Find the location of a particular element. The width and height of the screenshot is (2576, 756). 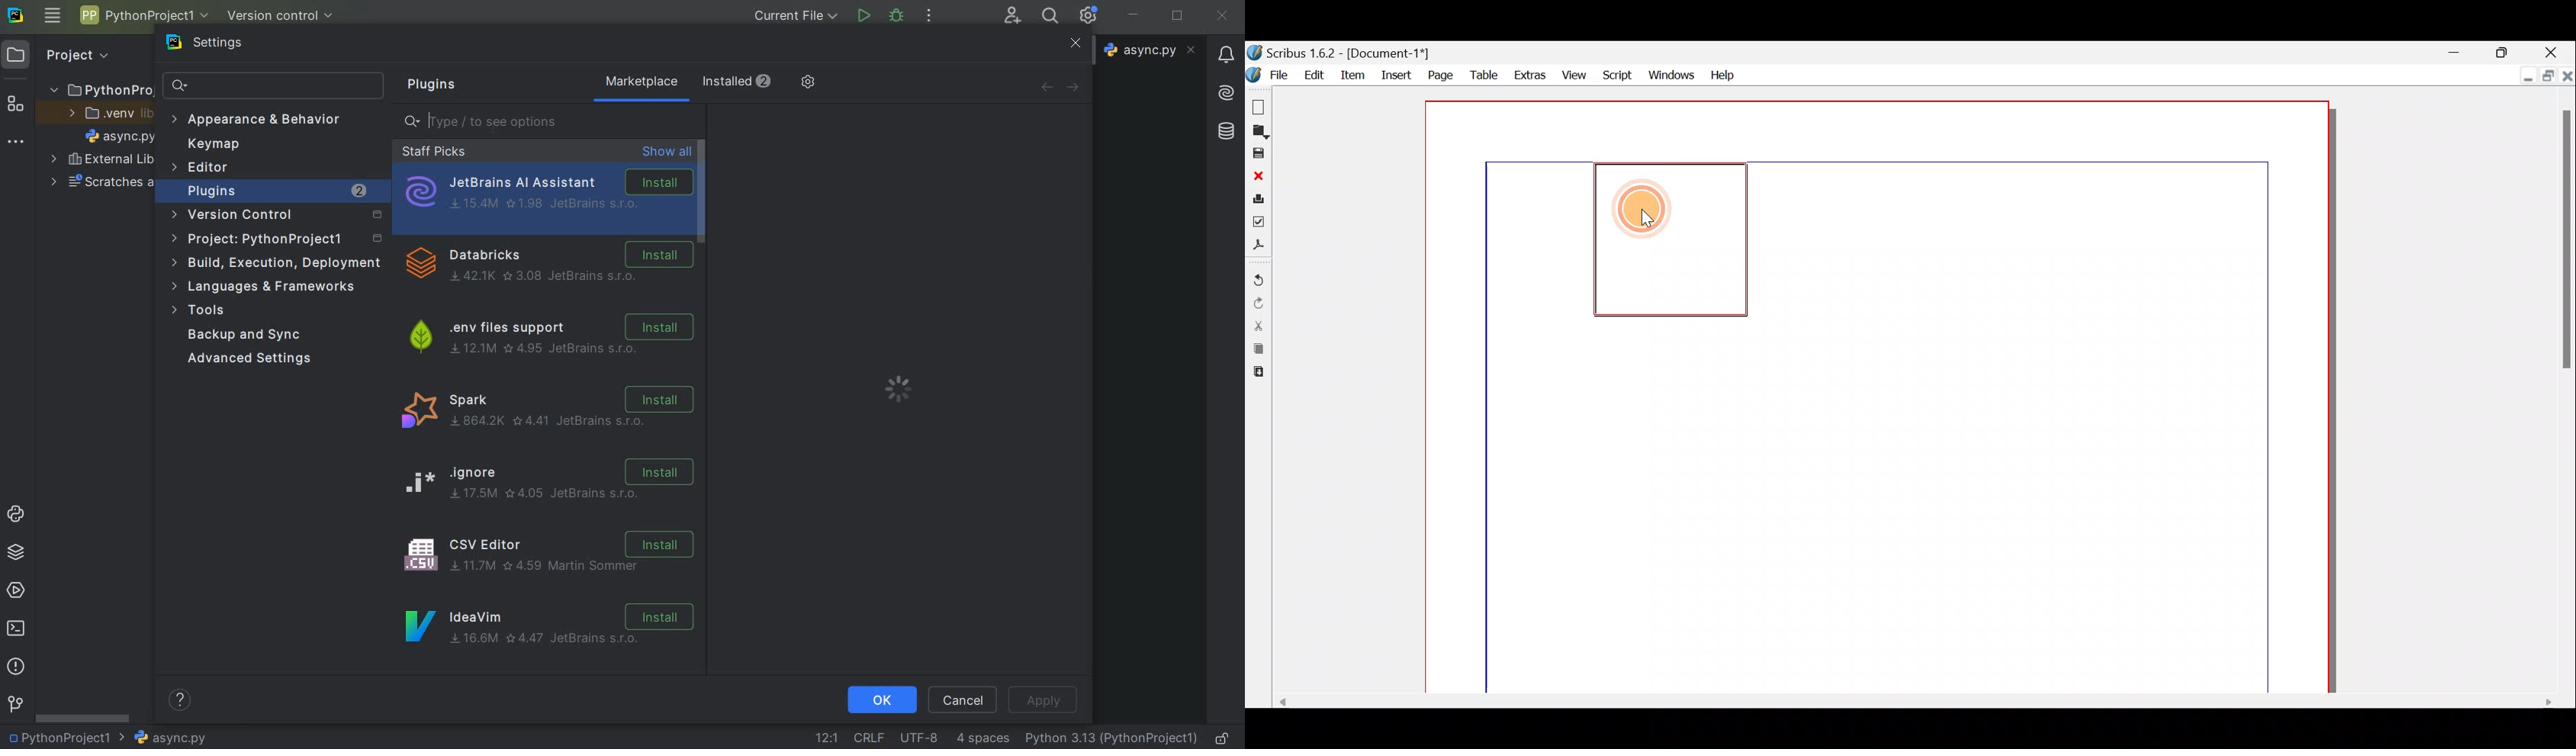

more tool windows is located at coordinates (16, 144).